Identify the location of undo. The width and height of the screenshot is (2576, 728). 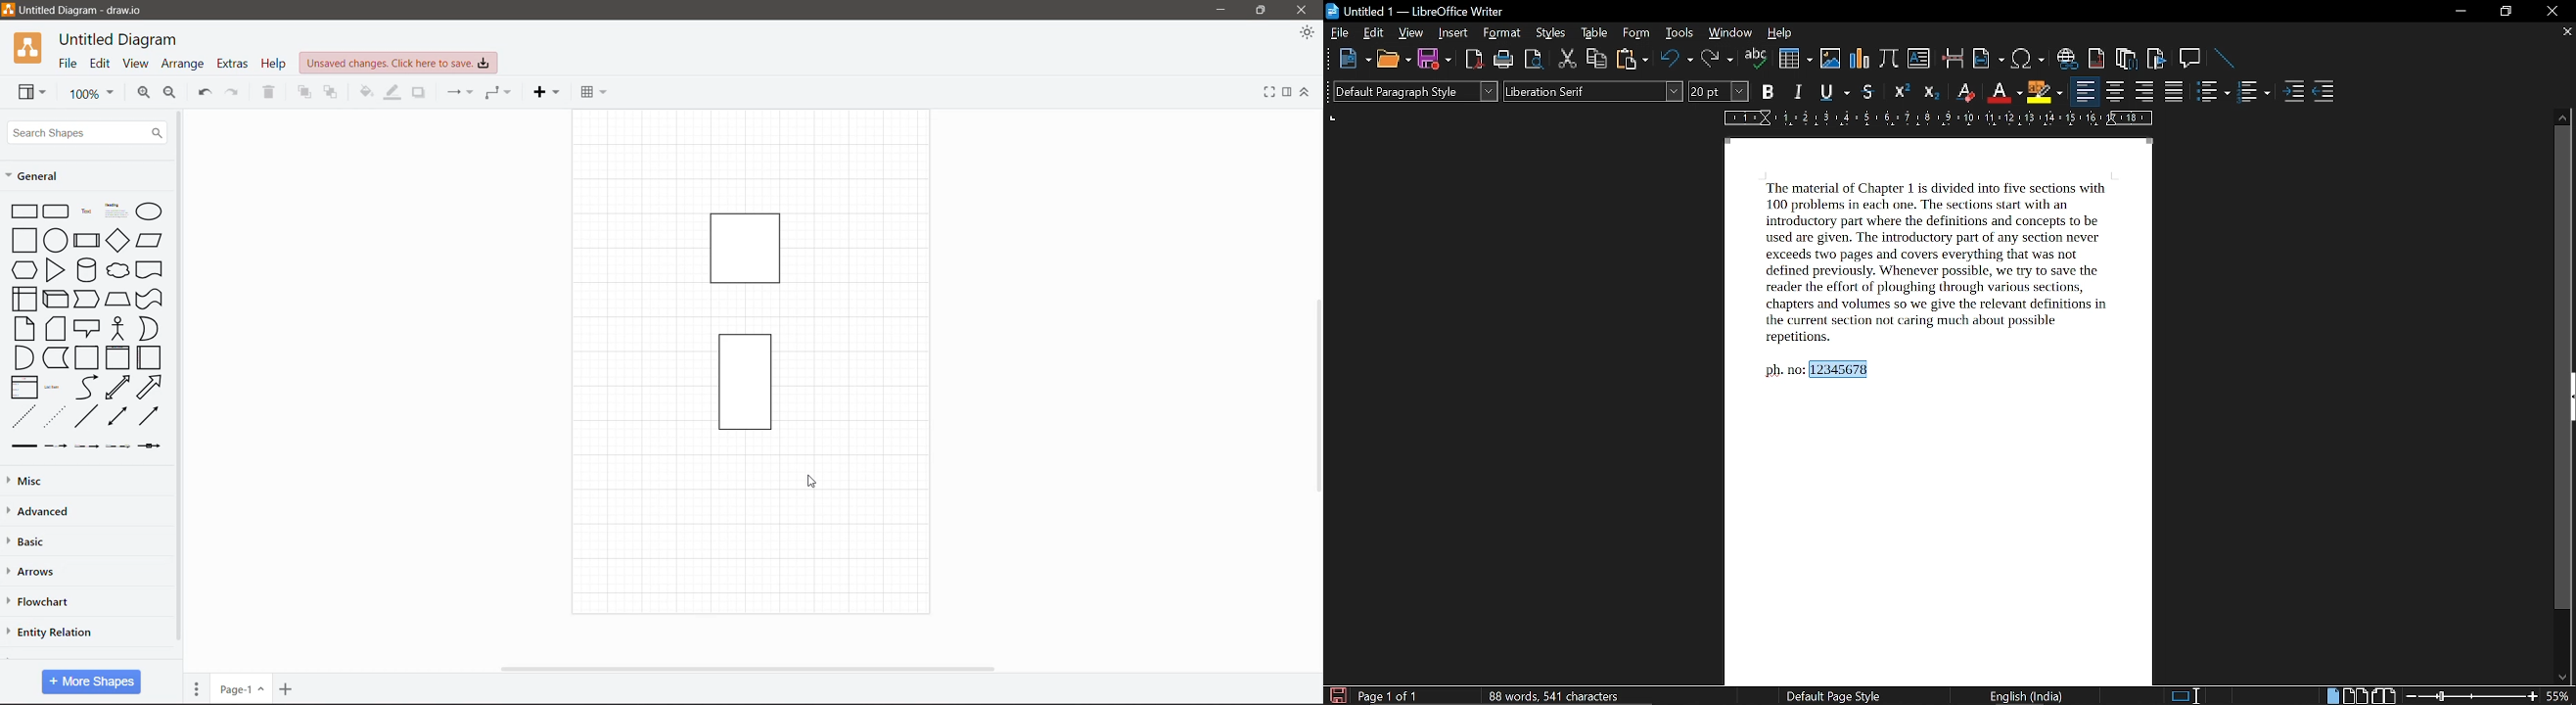
(1675, 61).